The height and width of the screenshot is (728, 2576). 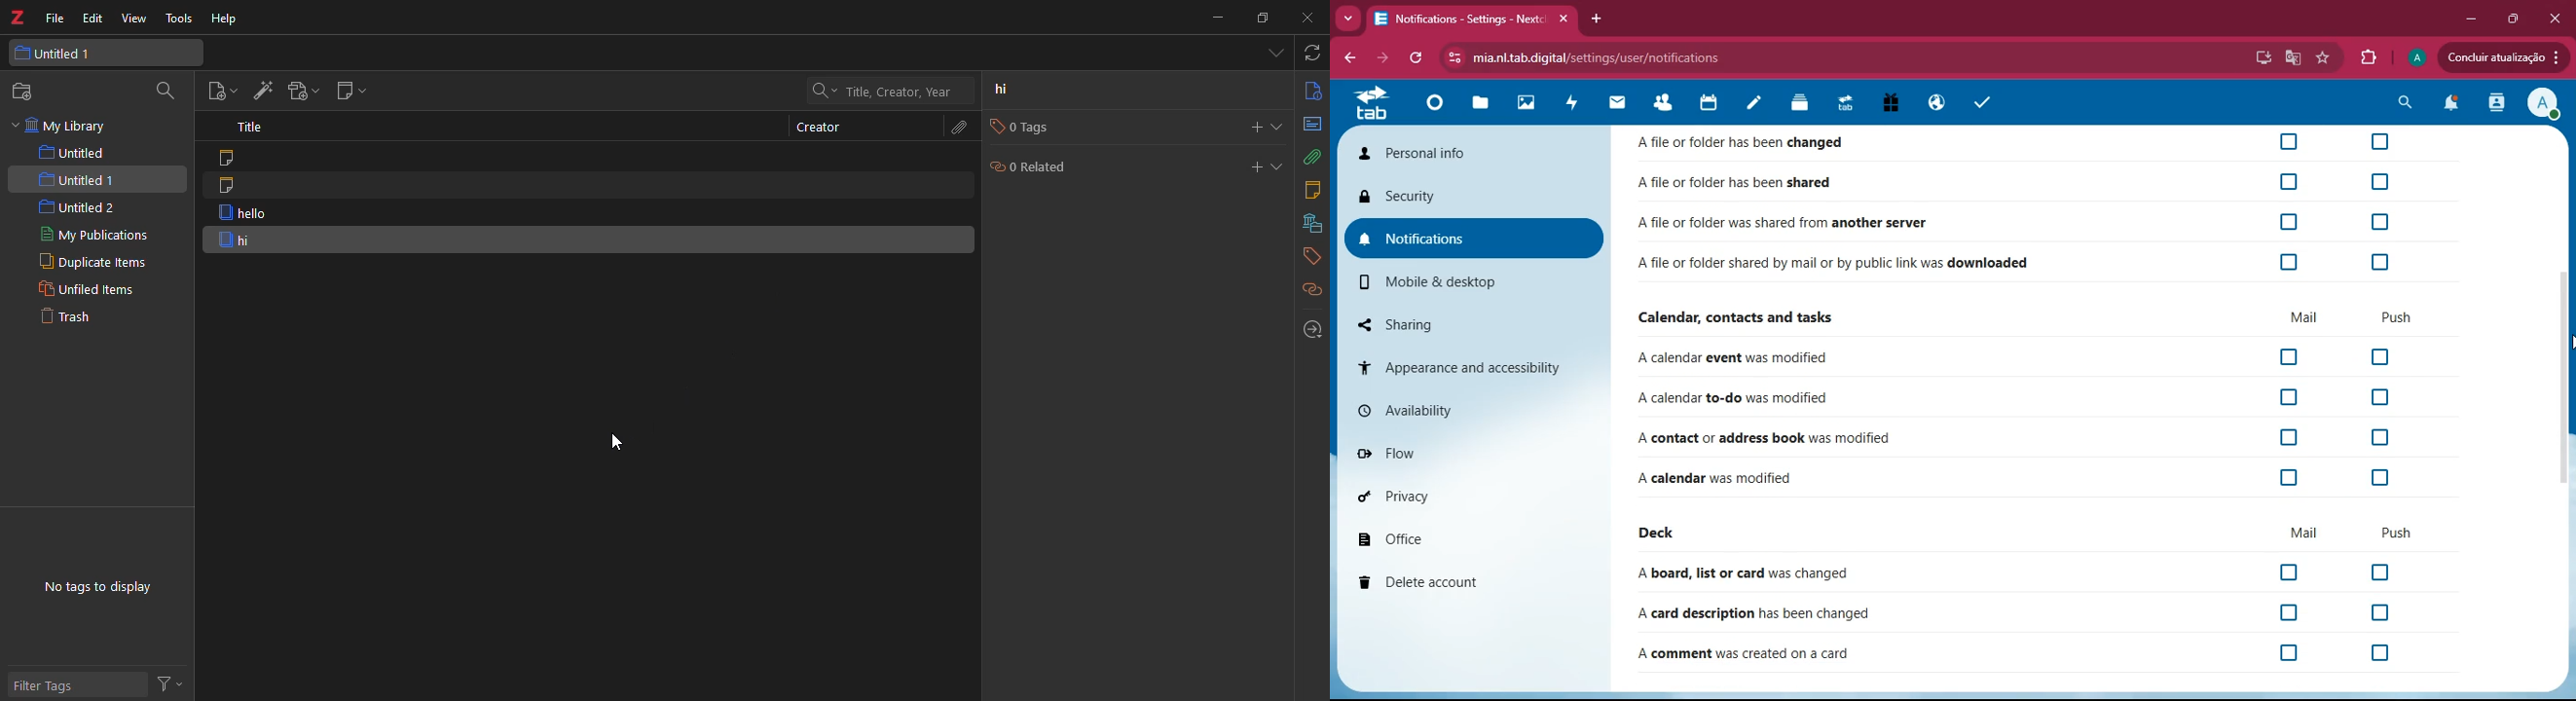 What do you see at coordinates (2568, 344) in the screenshot?
I see `Cursor` at bounding box center [2568, 344].